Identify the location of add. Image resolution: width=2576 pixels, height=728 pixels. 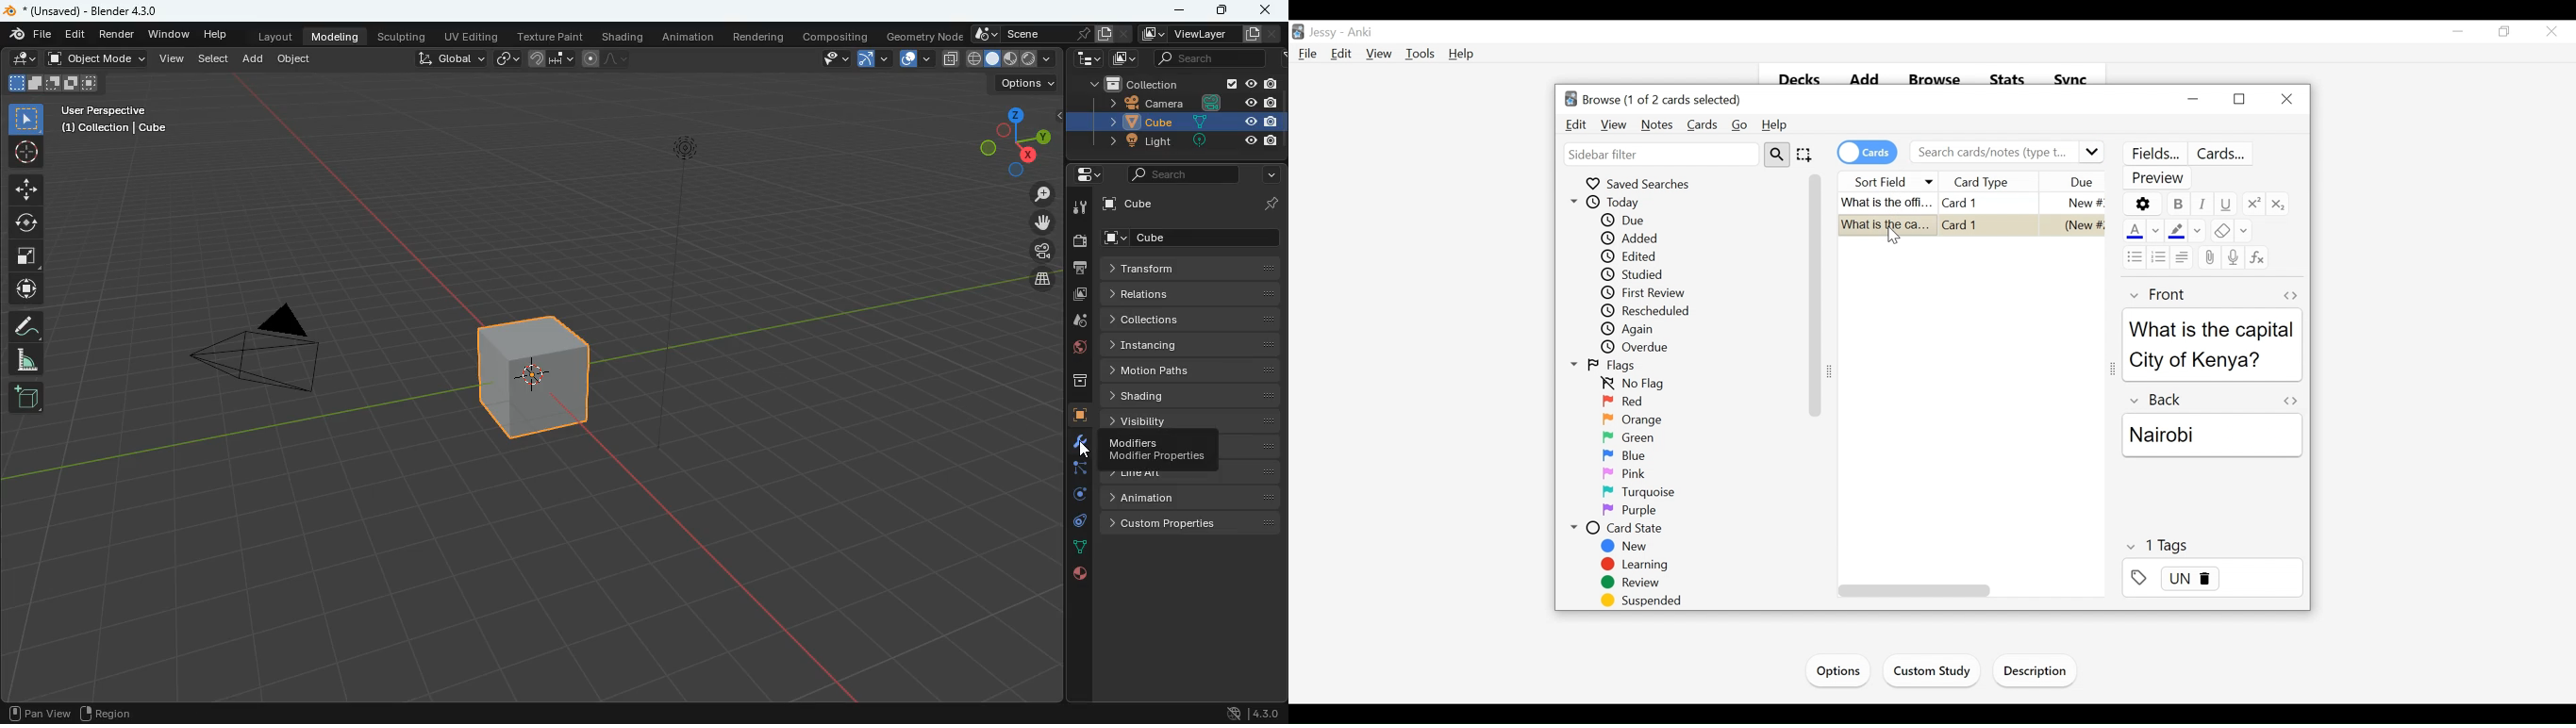
(254, 59).